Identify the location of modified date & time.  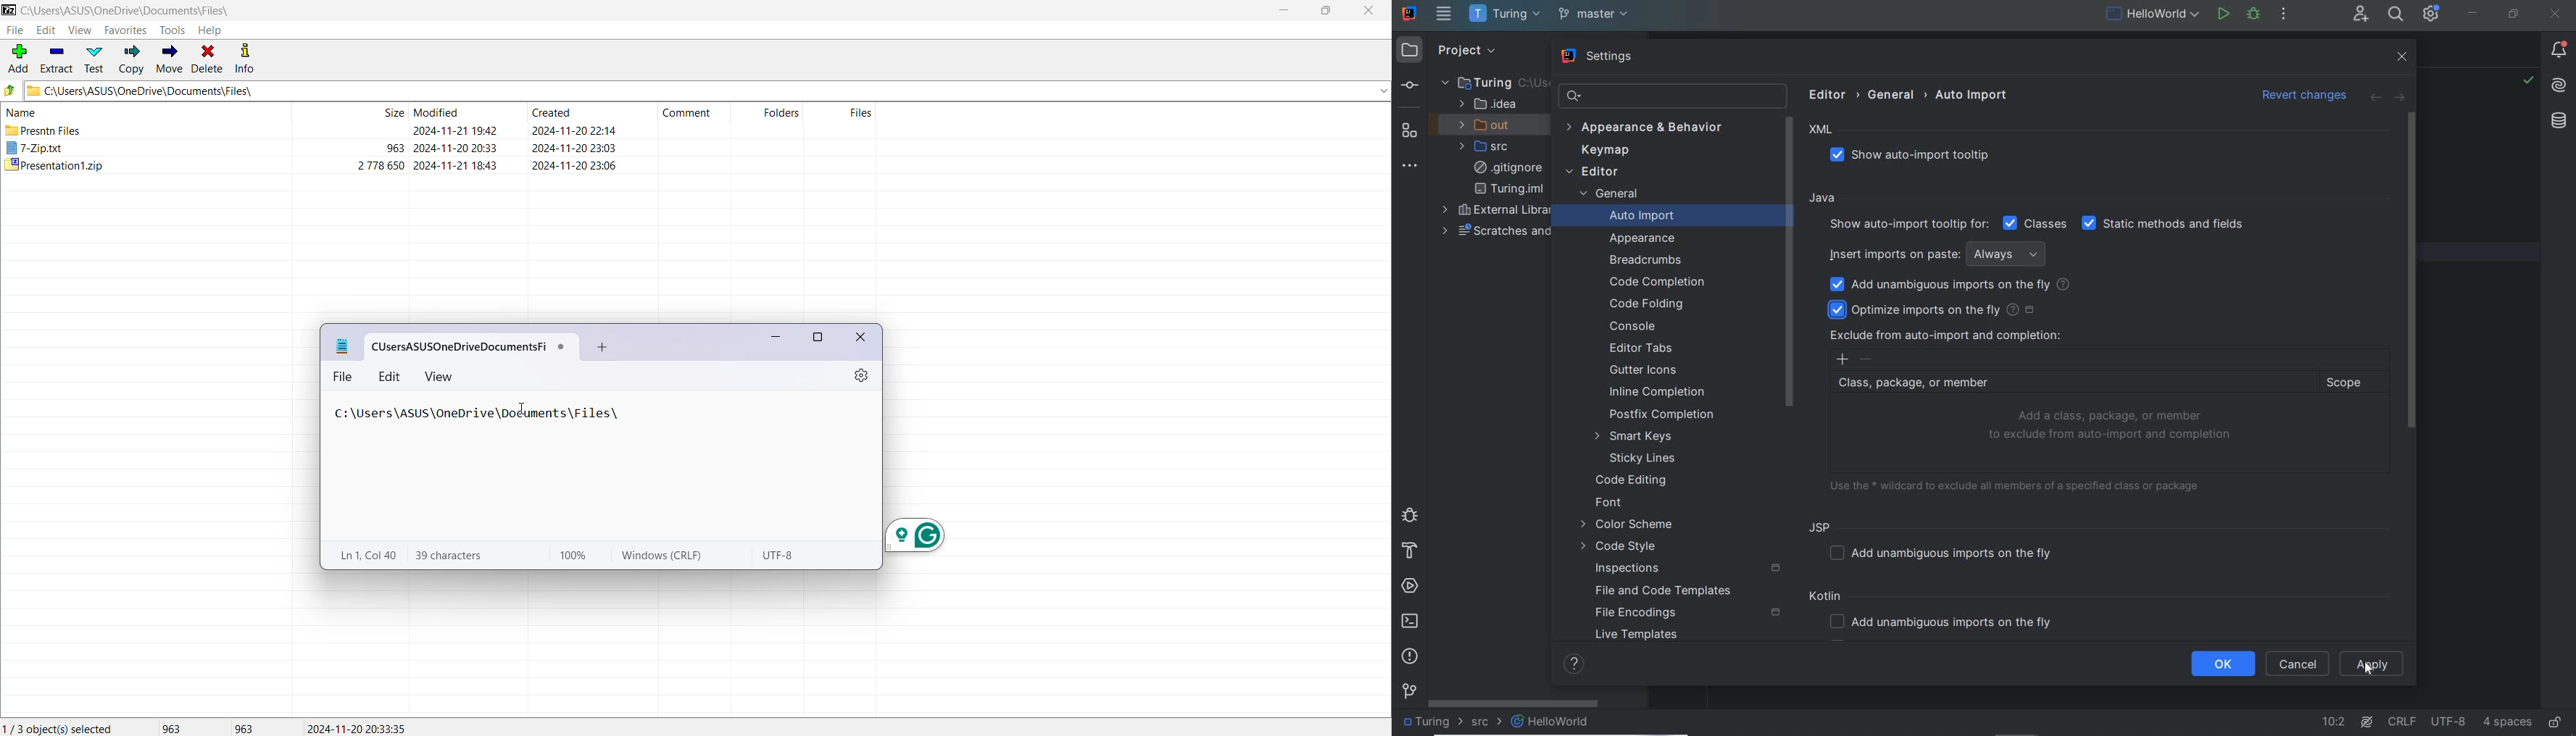
(456, 130).